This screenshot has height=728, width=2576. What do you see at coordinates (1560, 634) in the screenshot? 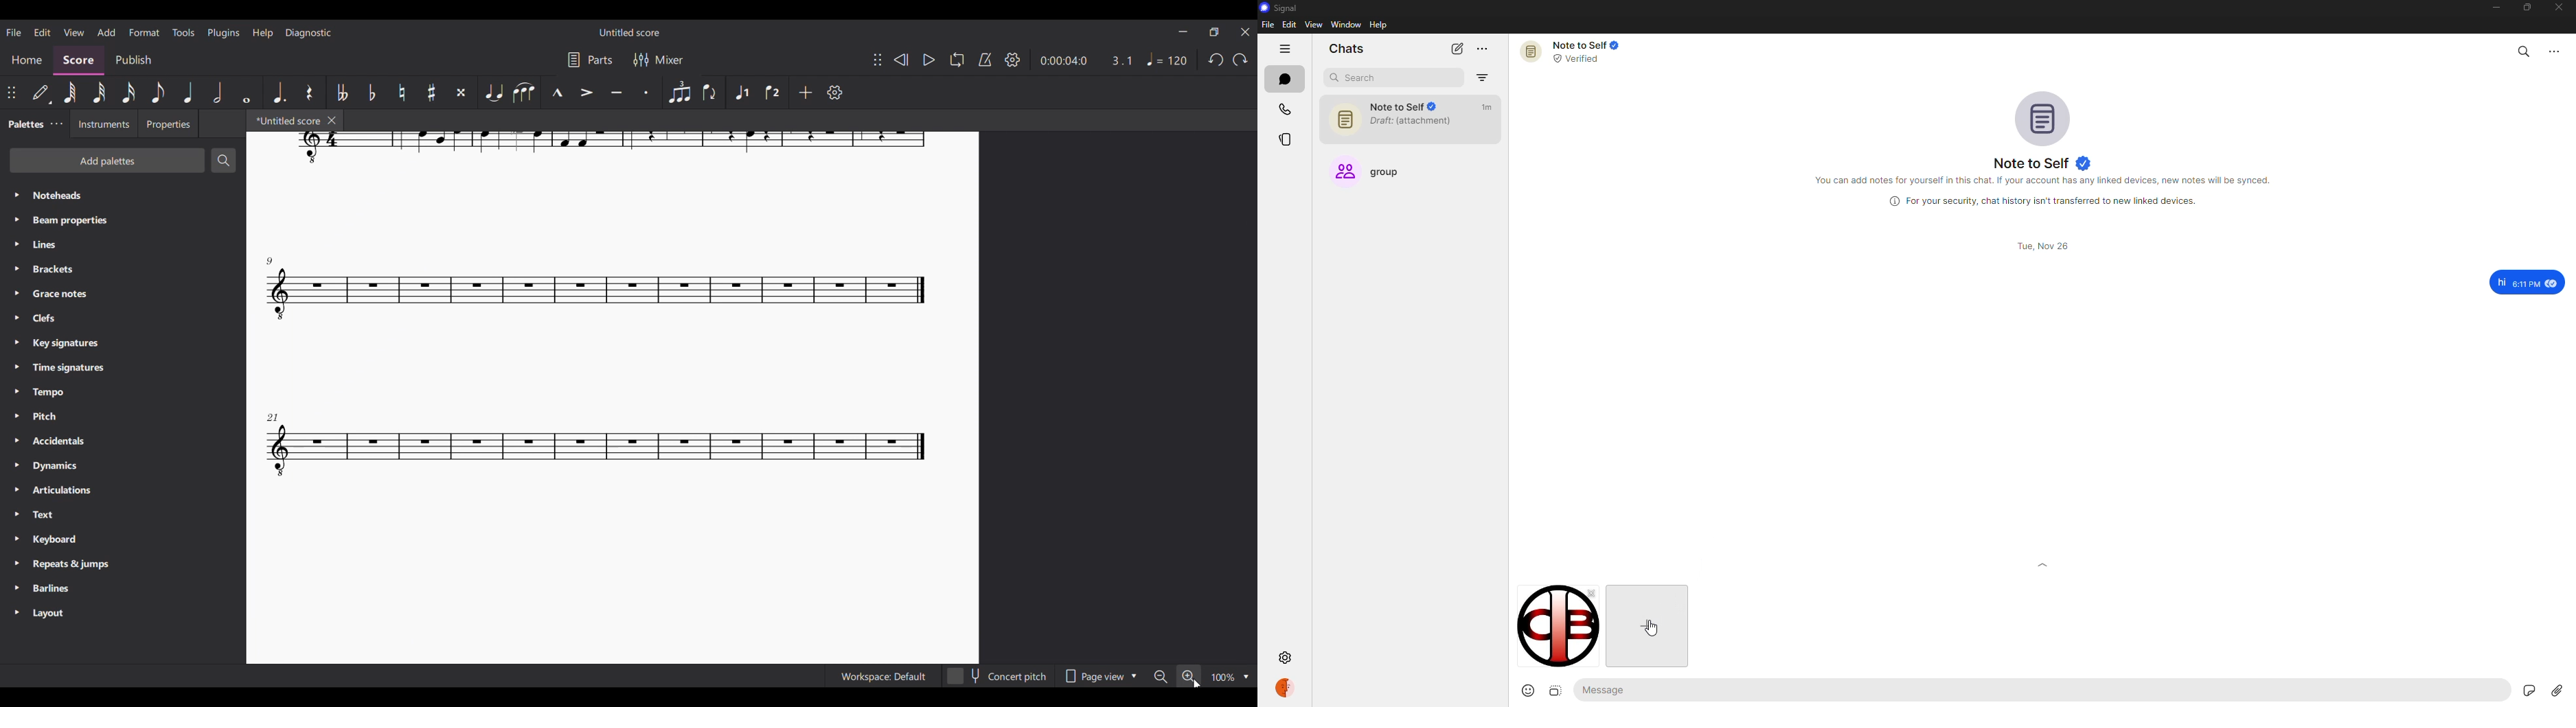
I see `image` at bounding box center [1560, 634].